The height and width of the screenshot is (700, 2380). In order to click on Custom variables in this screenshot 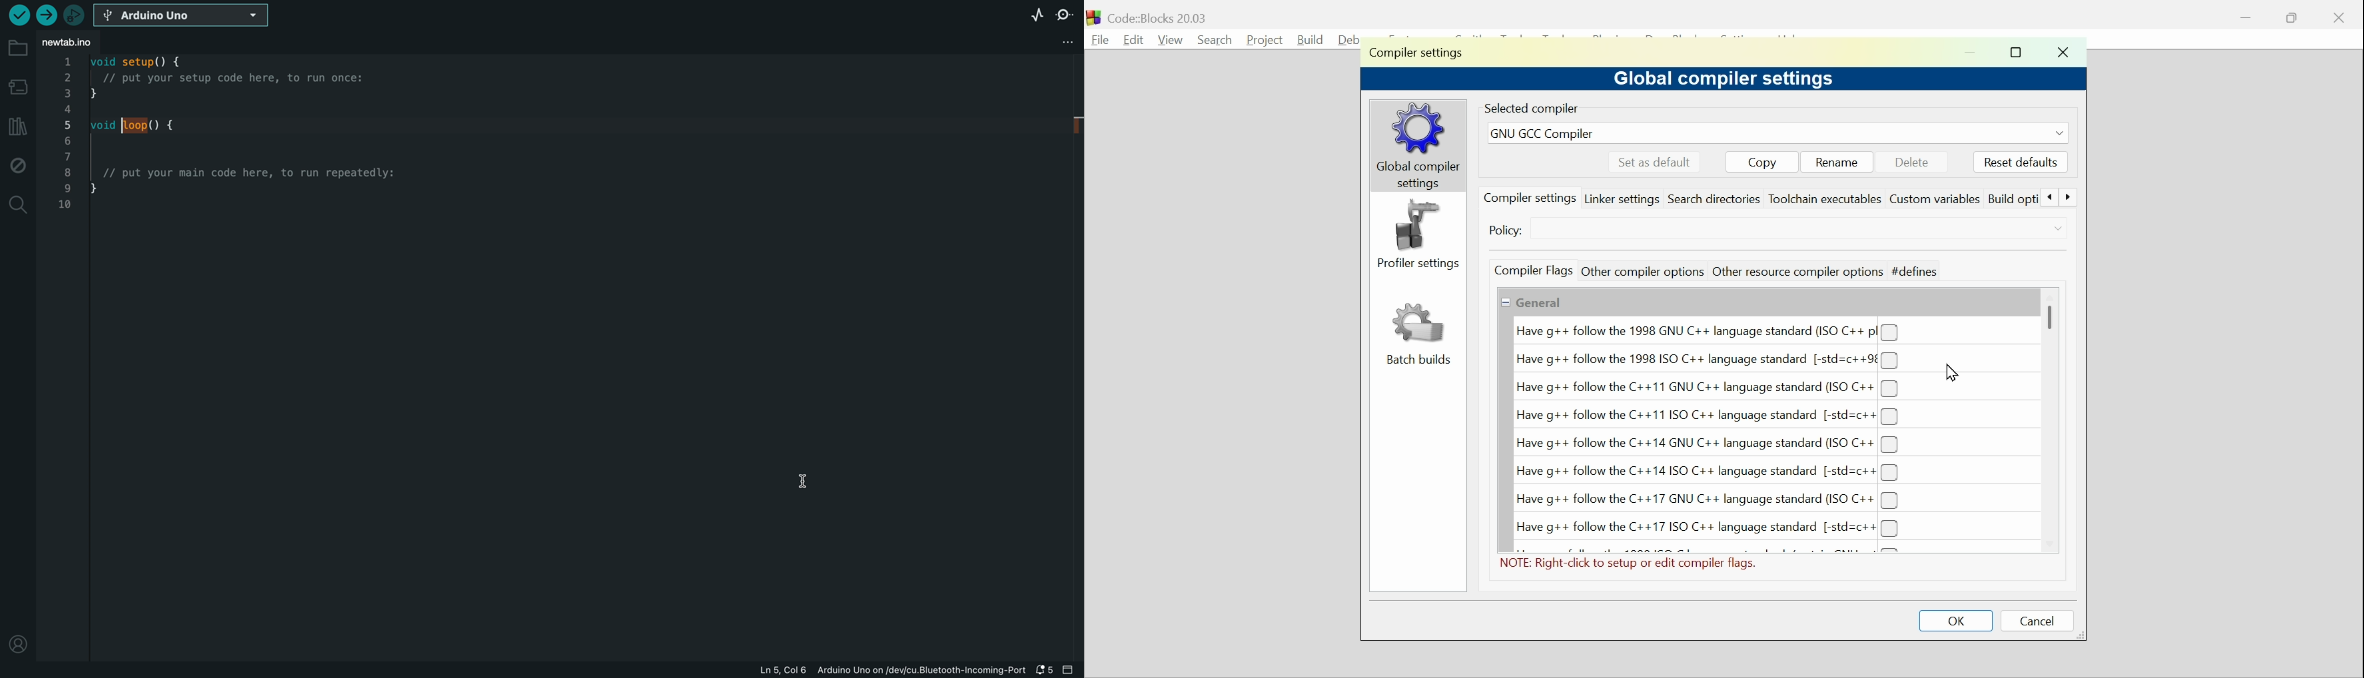, I will do `click(1937, 200)`.